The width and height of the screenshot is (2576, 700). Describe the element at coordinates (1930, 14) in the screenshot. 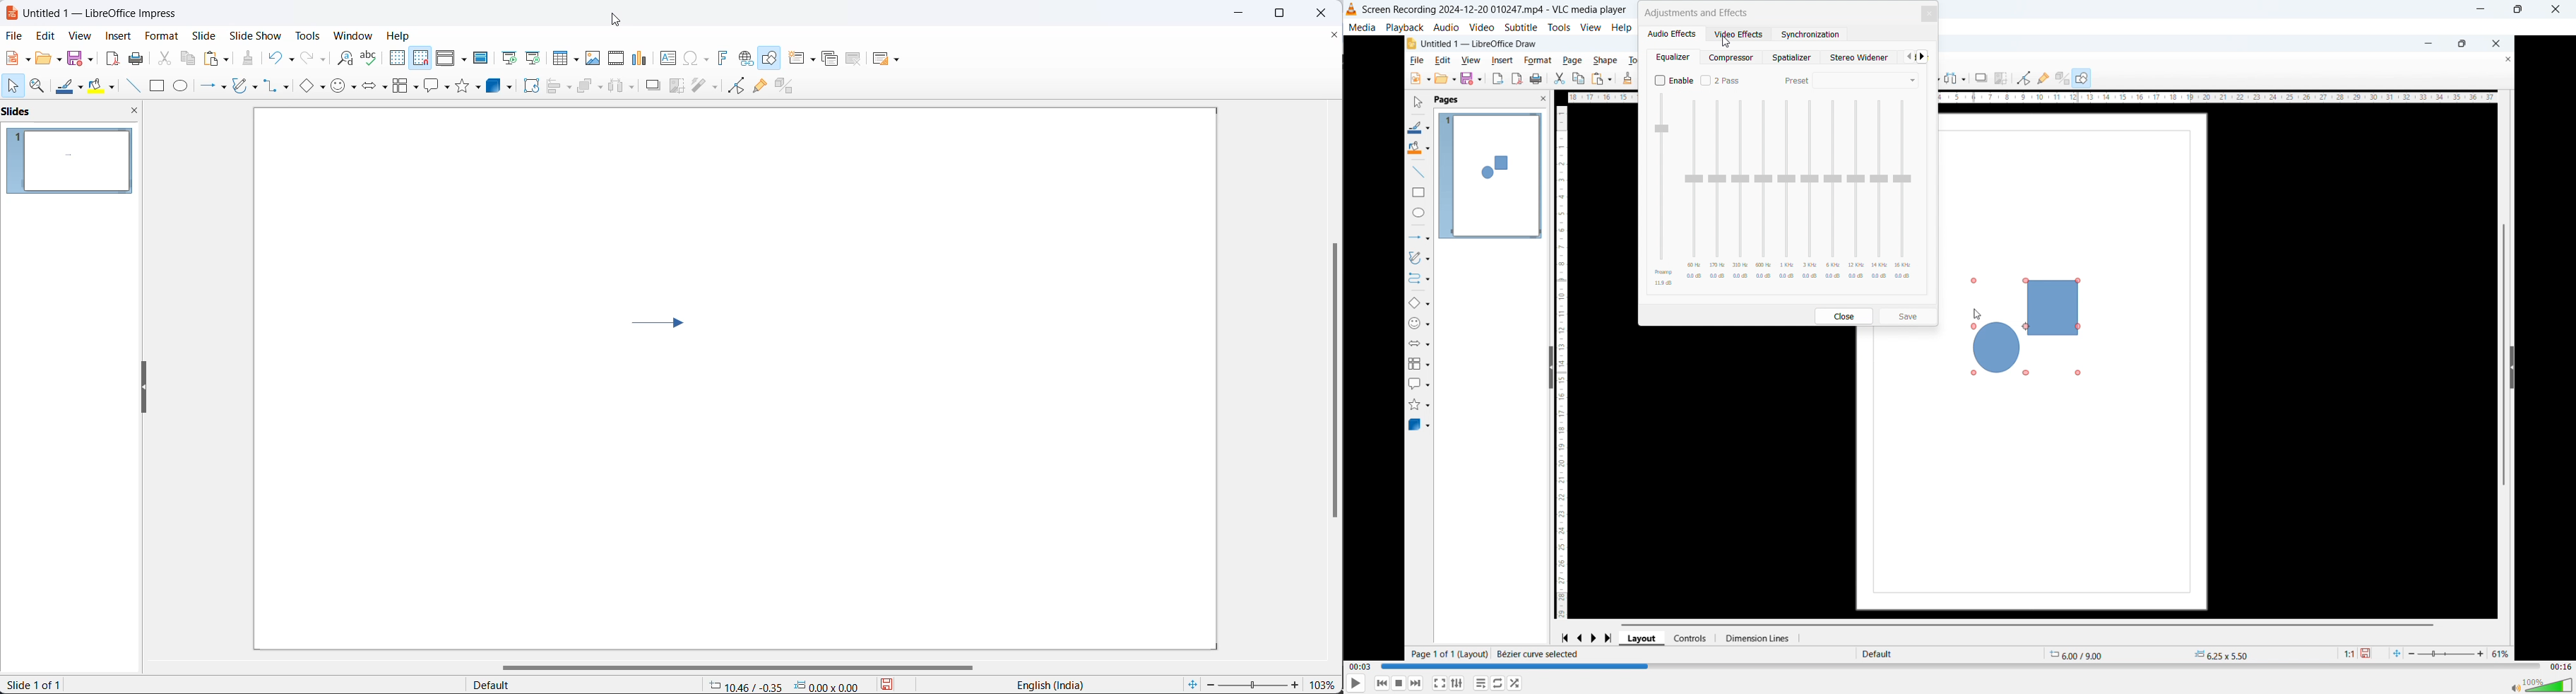

I see `close Dialogue box ` at that location.